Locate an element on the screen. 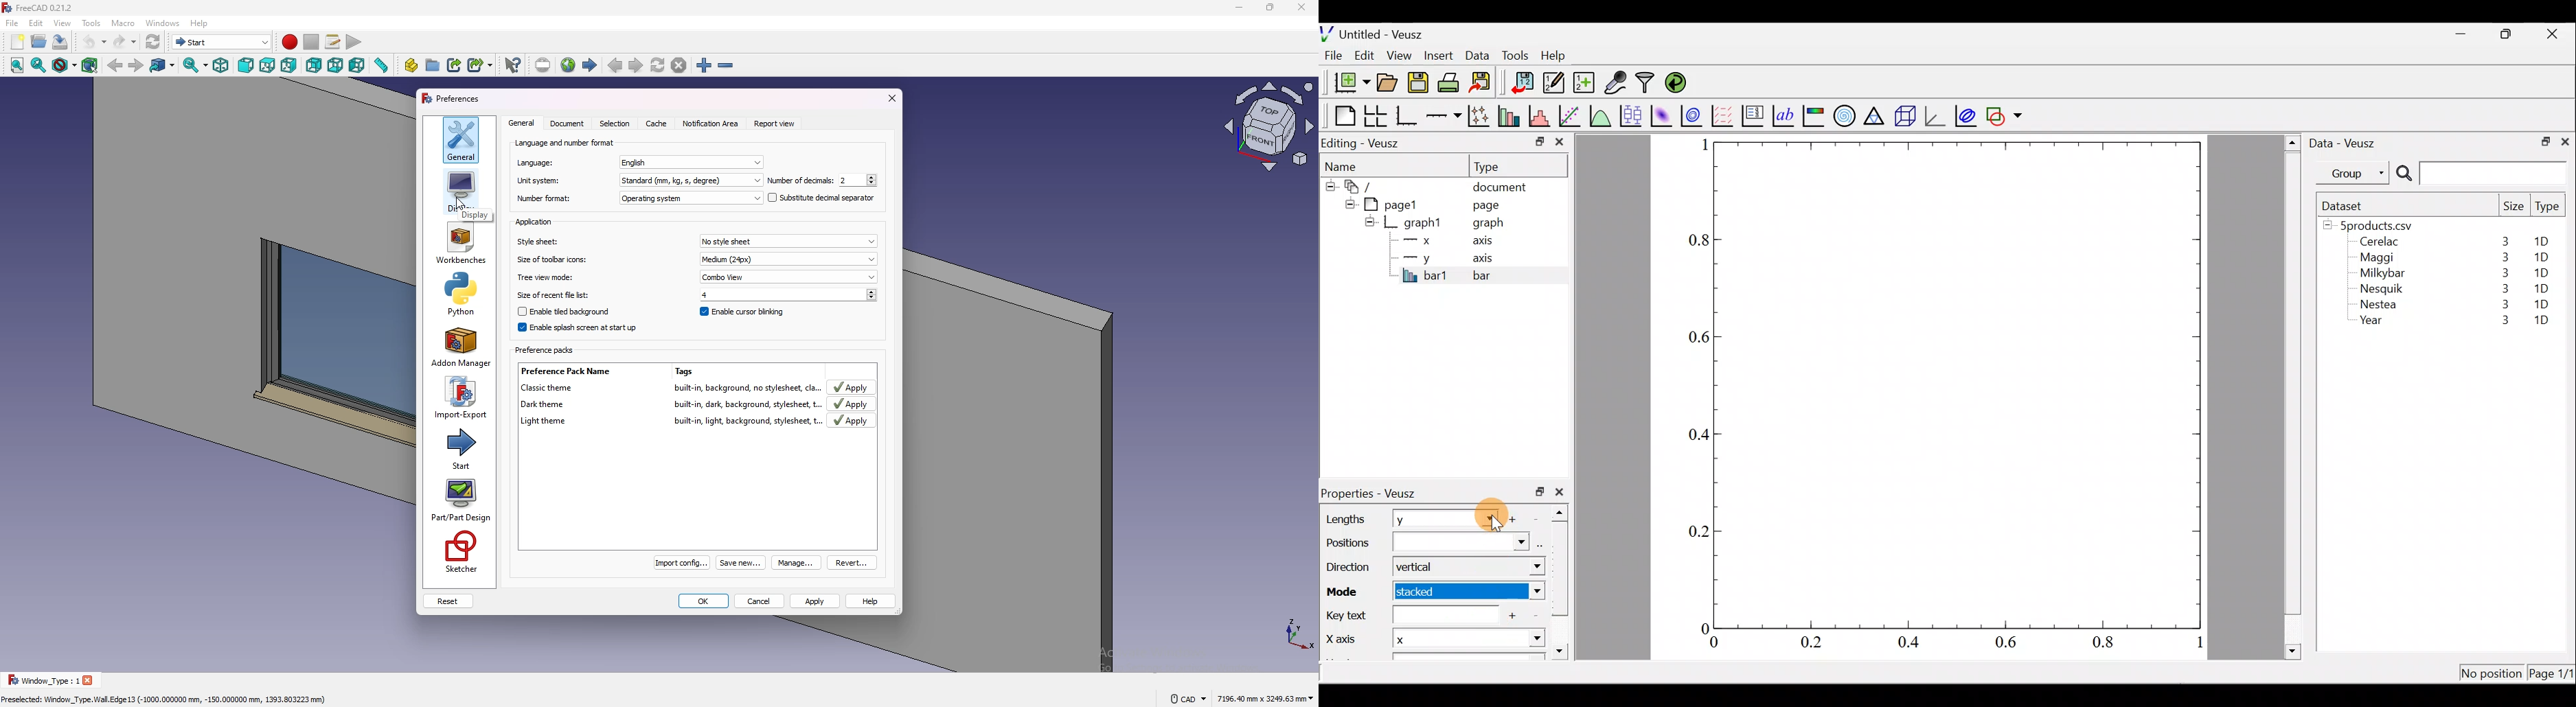 Image resolution: width=2576 pixels, height=728 pixels. Apply is located at coordinates (851, 386).